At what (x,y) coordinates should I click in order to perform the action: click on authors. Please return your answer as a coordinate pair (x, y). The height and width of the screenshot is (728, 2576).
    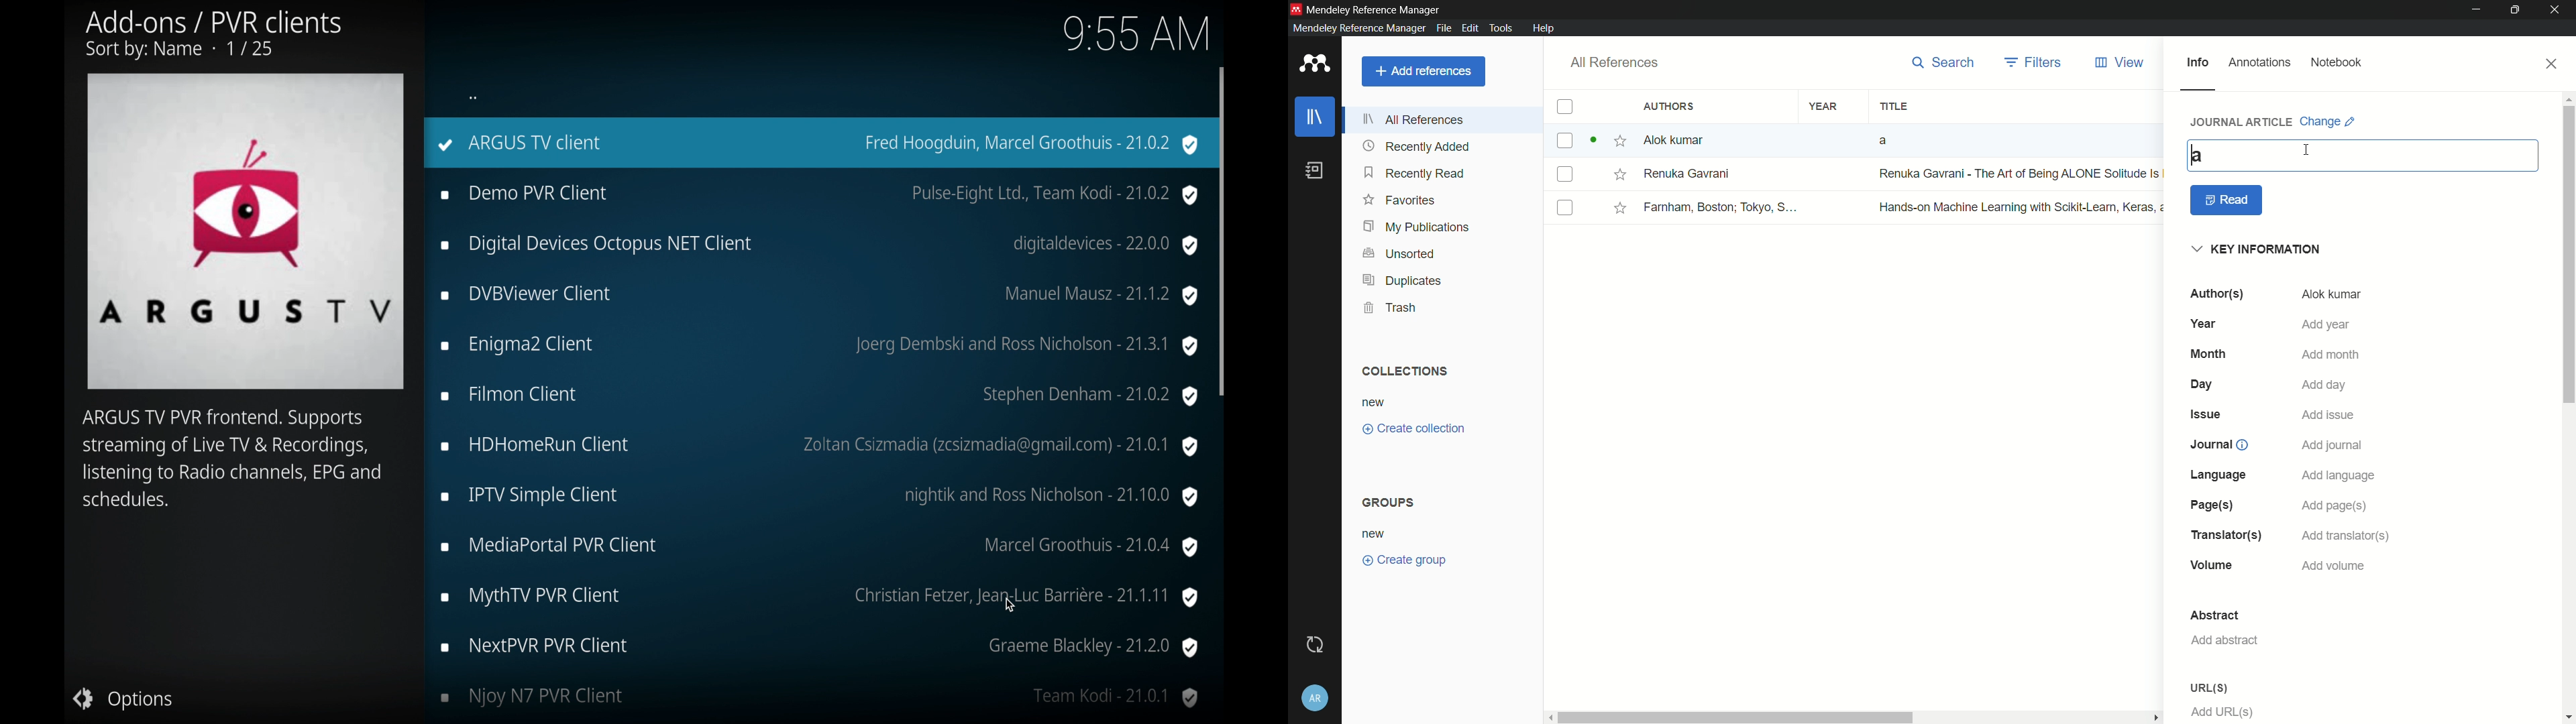
    Looking at the image, I should click on (2216, 294).